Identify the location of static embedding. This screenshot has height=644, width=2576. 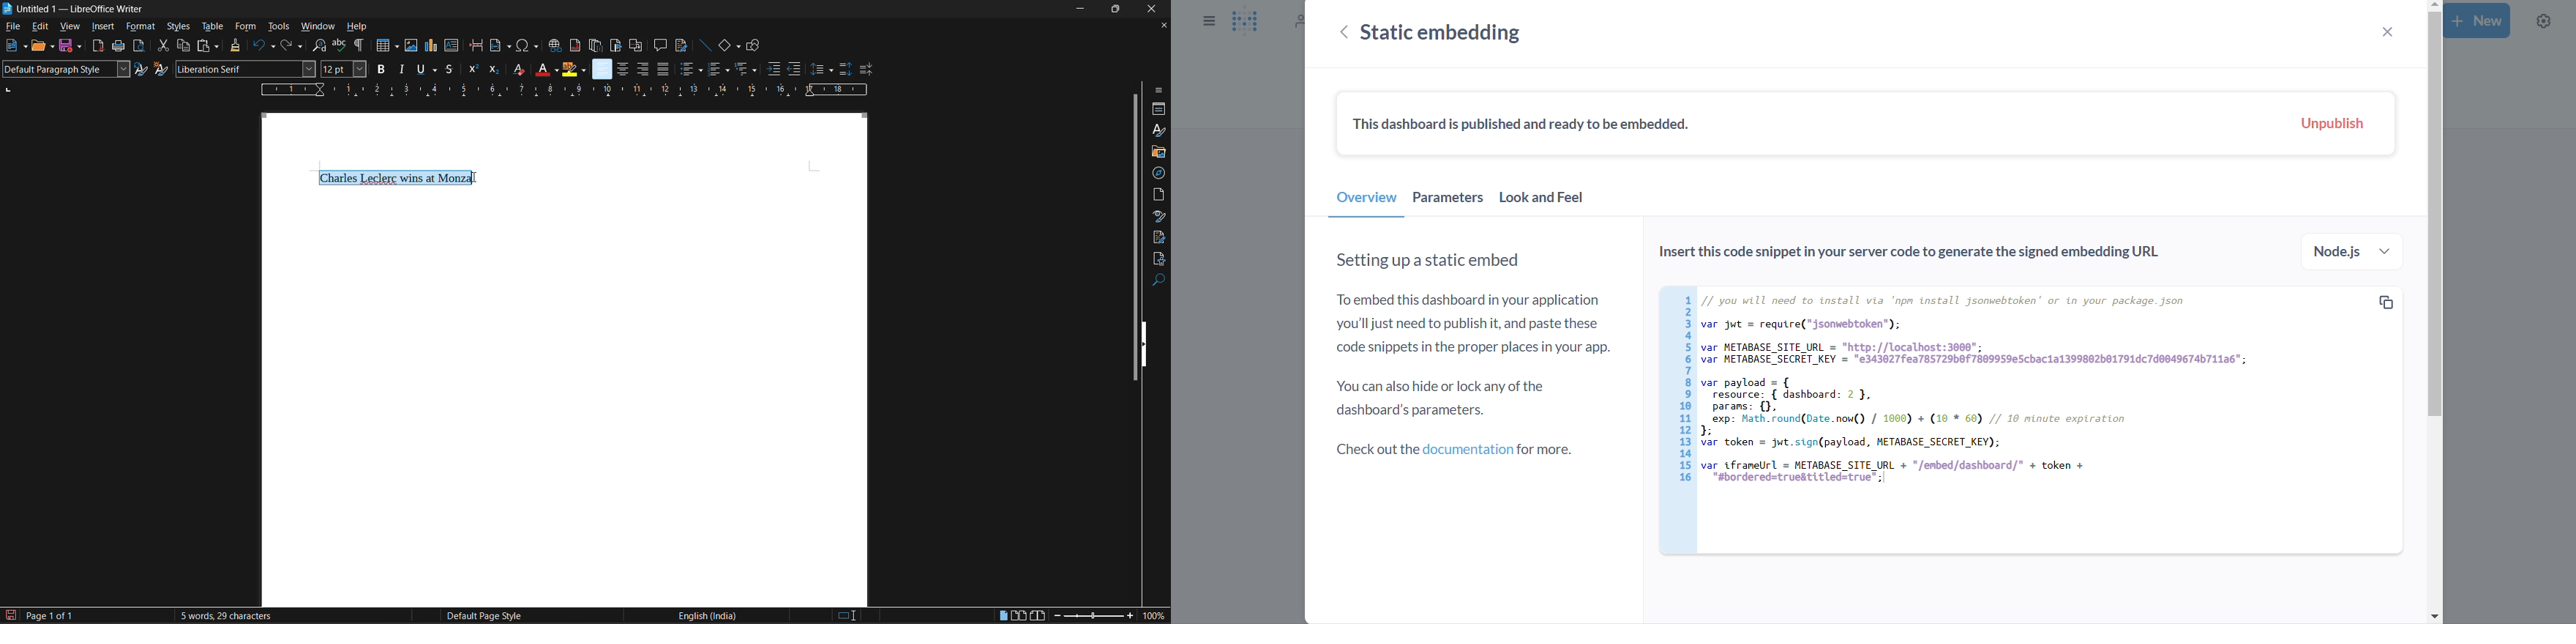
(1445, 32).